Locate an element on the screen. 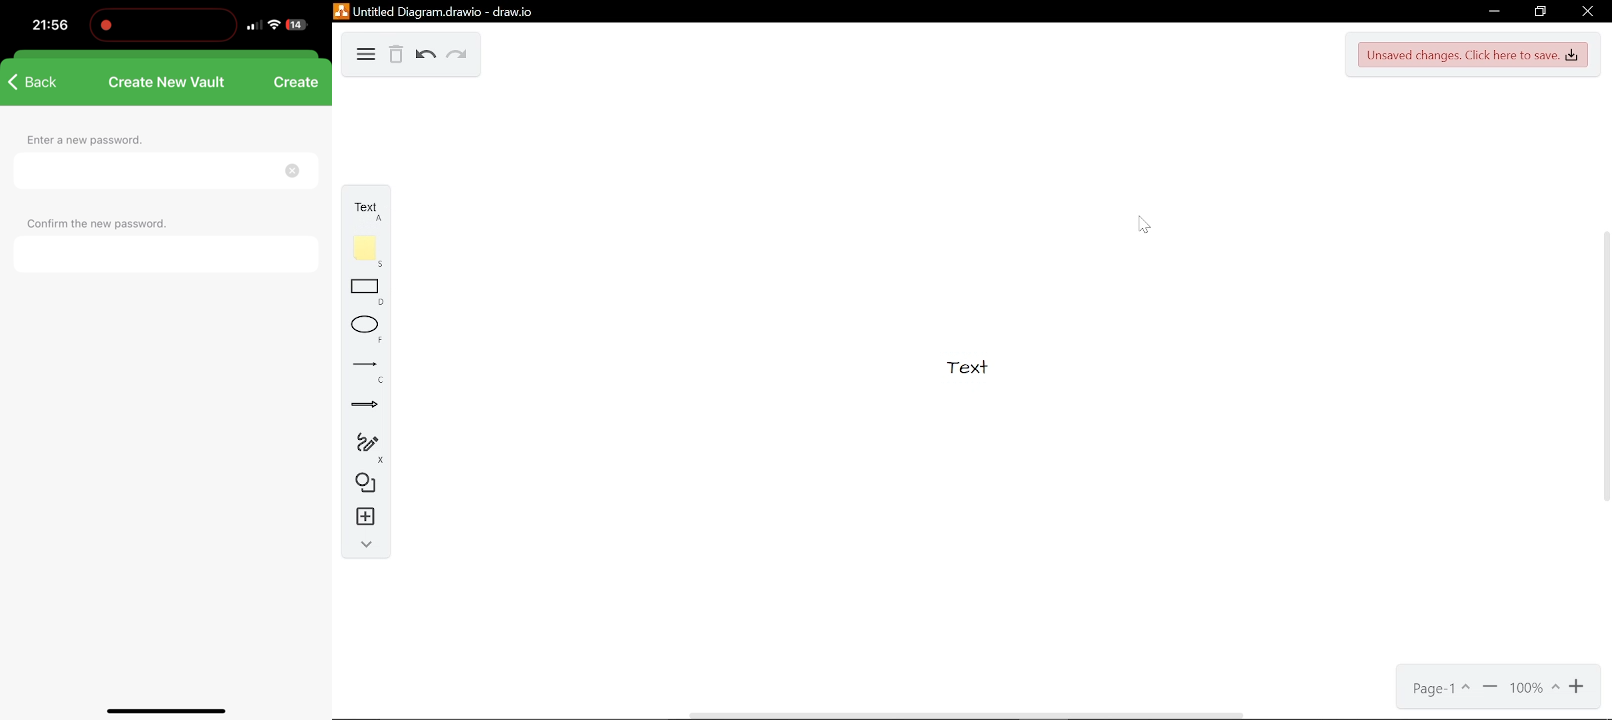 This screenshot has width=1624, height=728. Arrow is located at coordinates (361, 408).